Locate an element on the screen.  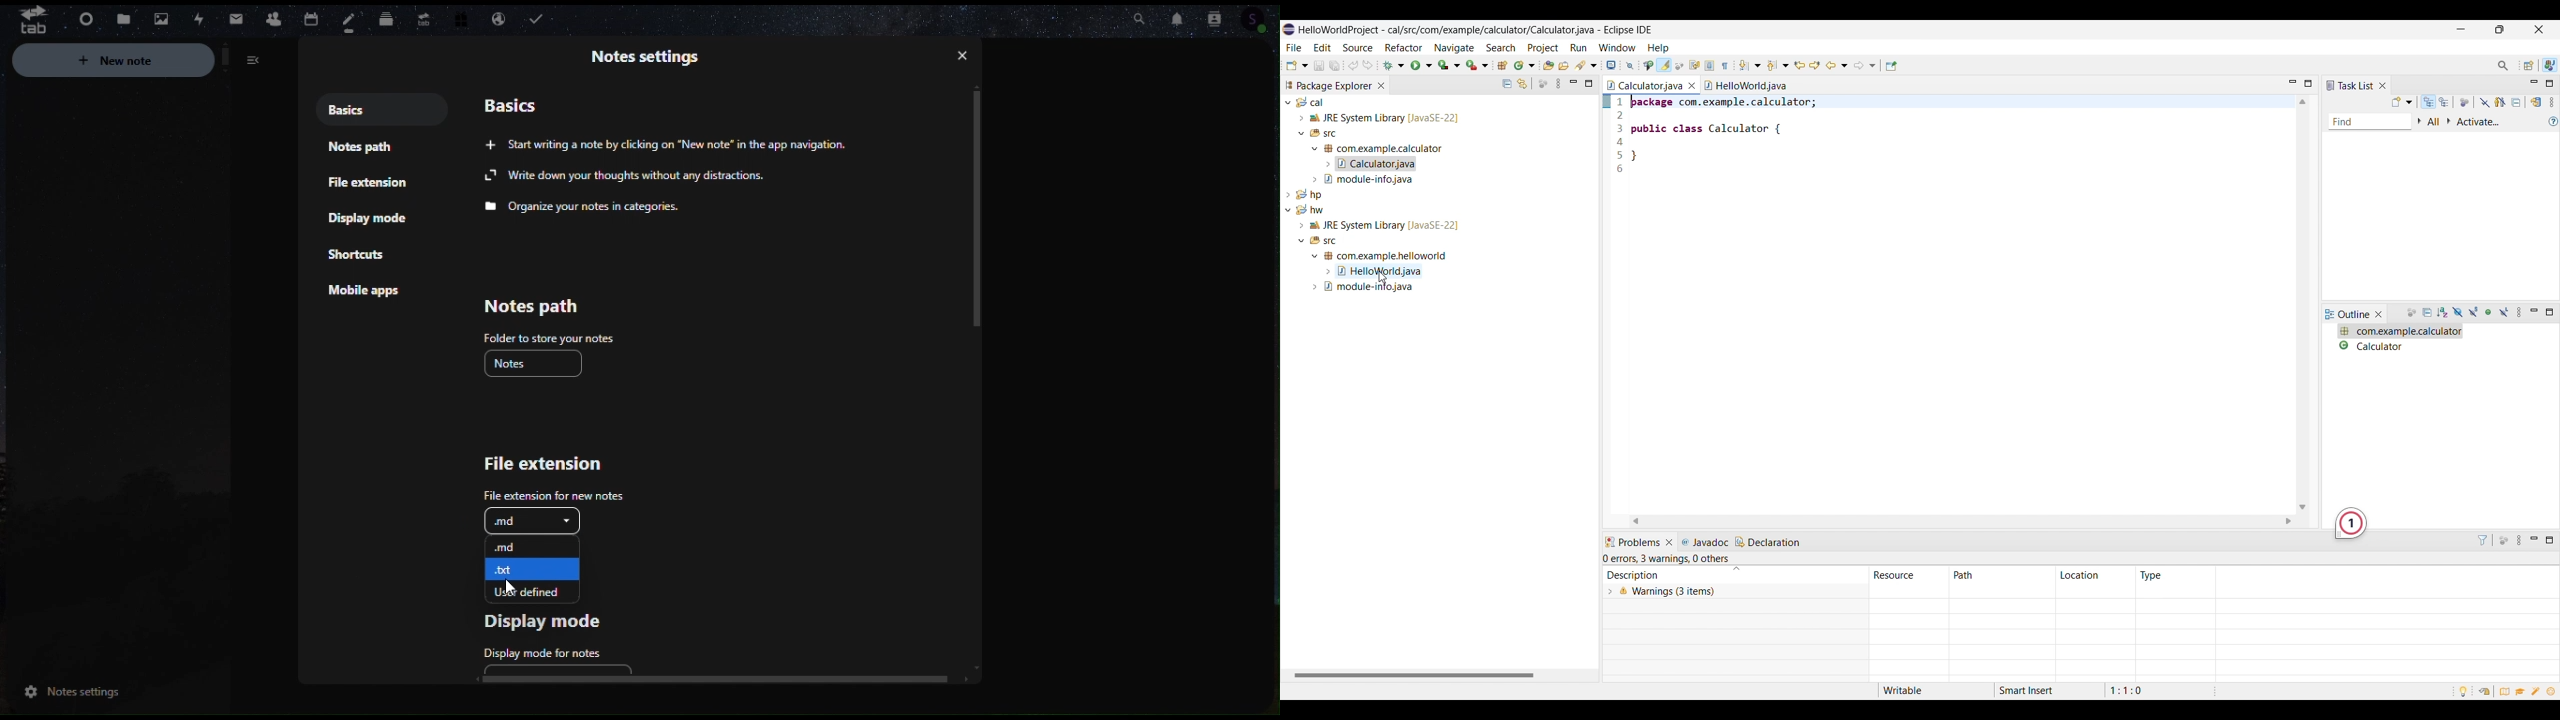
Contacts is located at coordinates (273, 17).